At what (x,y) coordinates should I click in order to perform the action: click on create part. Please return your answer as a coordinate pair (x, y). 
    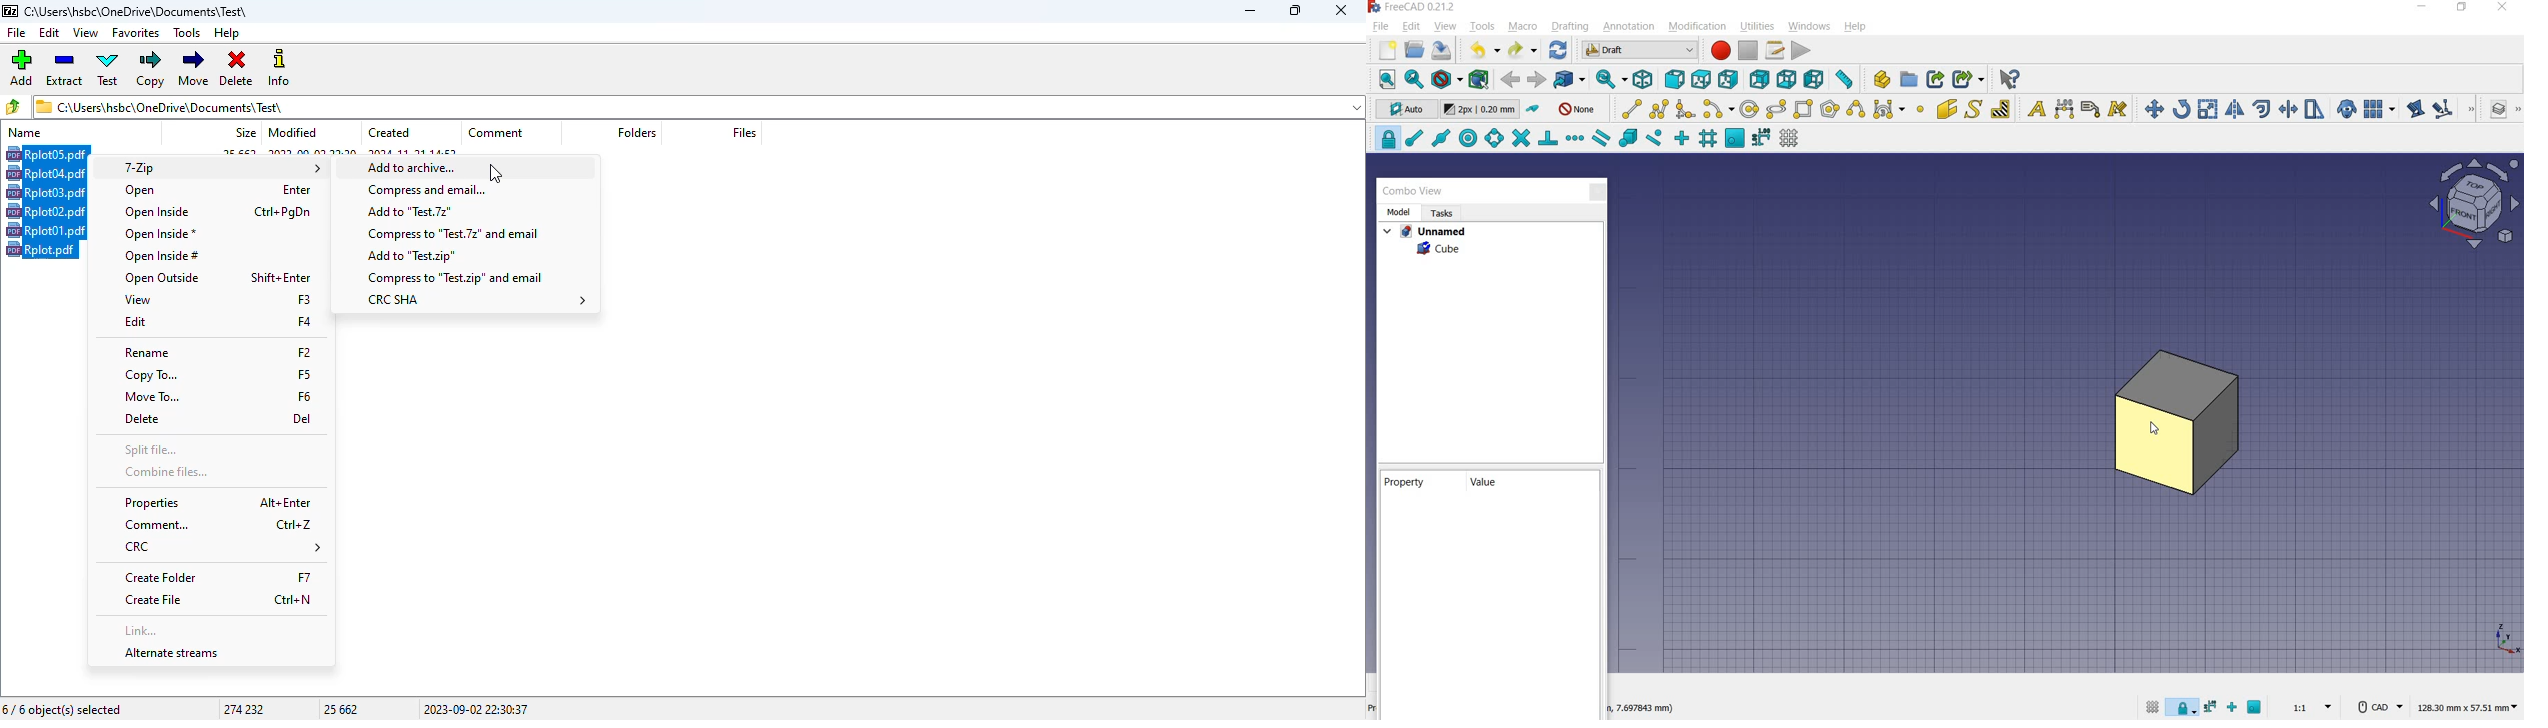
    Looking at the image, I should click on (1878, 79).